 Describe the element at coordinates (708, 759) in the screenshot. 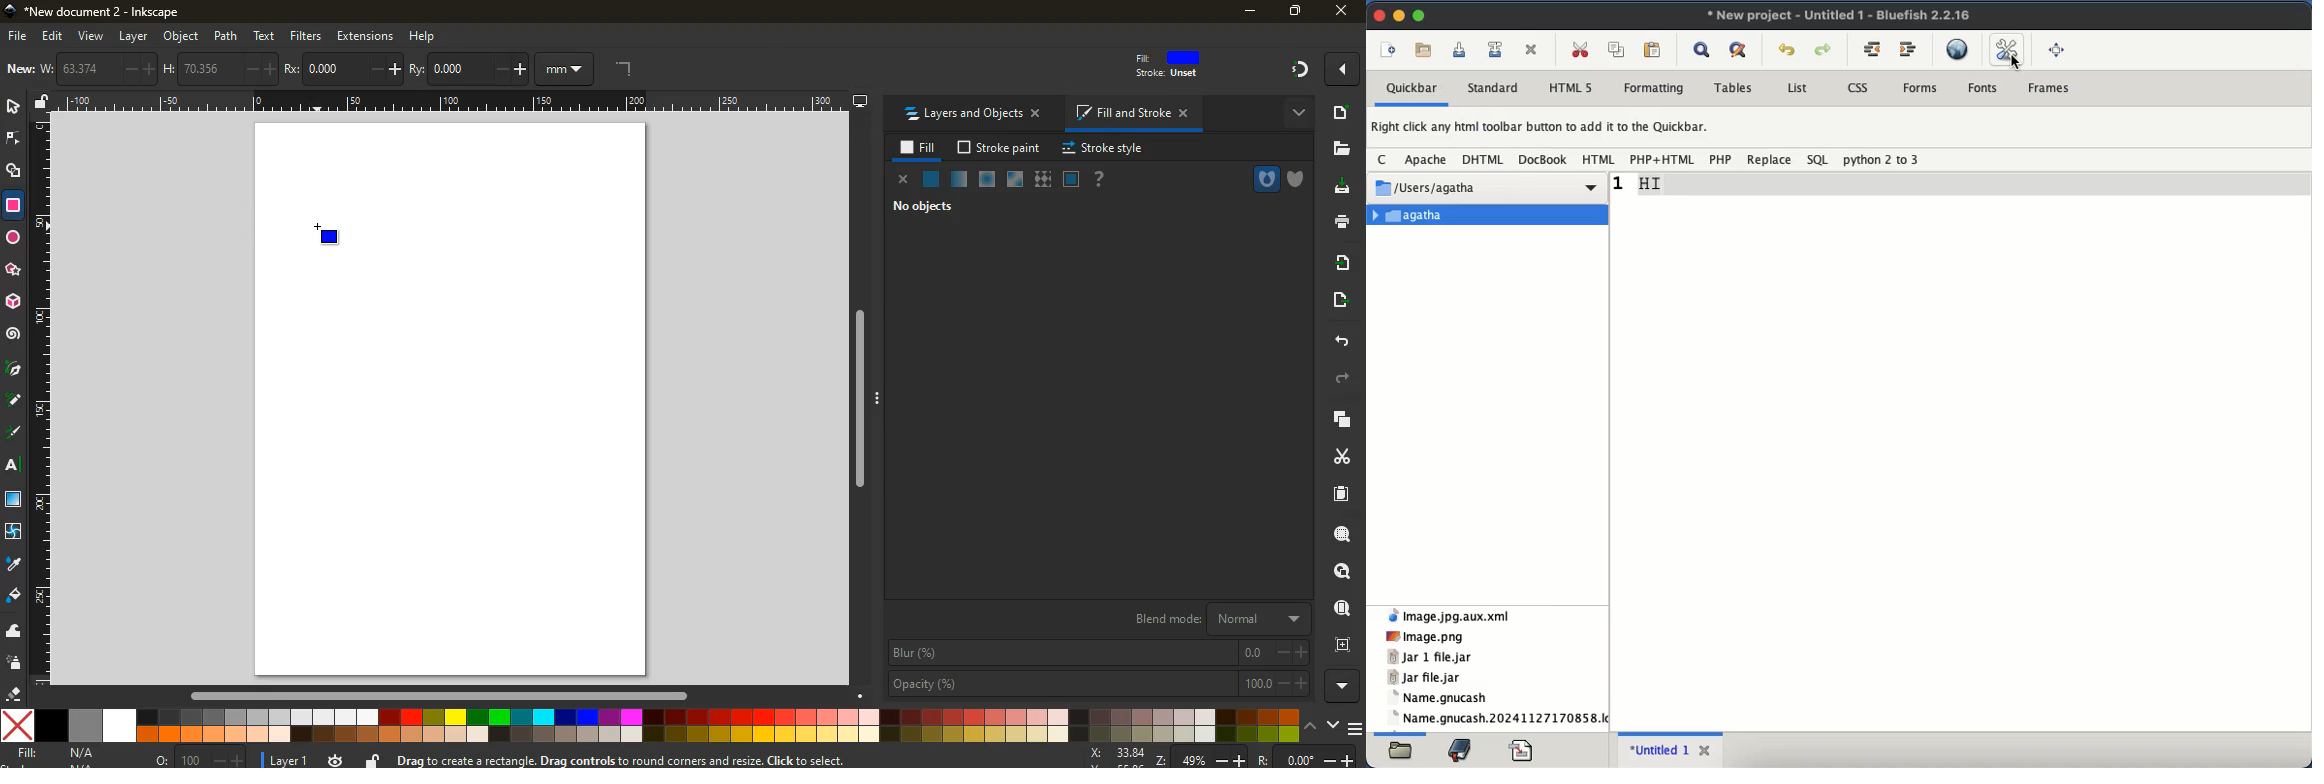

I see `message` at that location.